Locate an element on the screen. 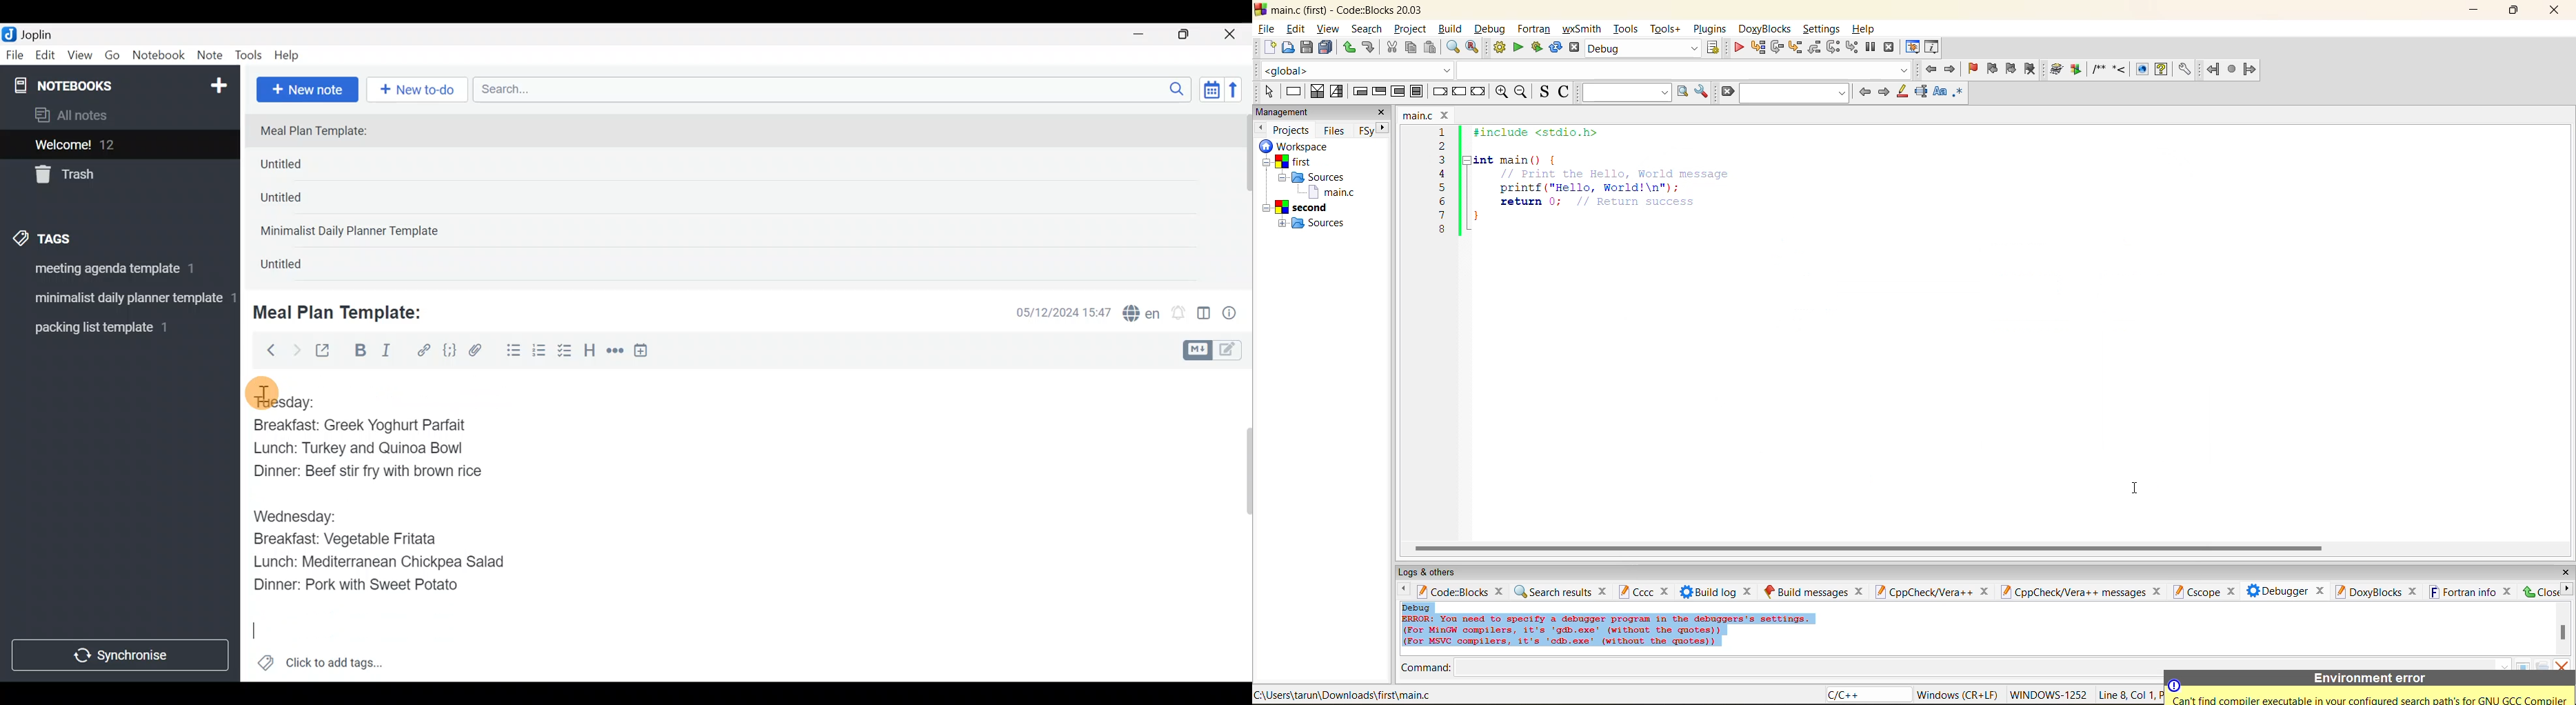 The width and height of the screenshot is (2576, 728). } is located at coordinates (1476, 218).